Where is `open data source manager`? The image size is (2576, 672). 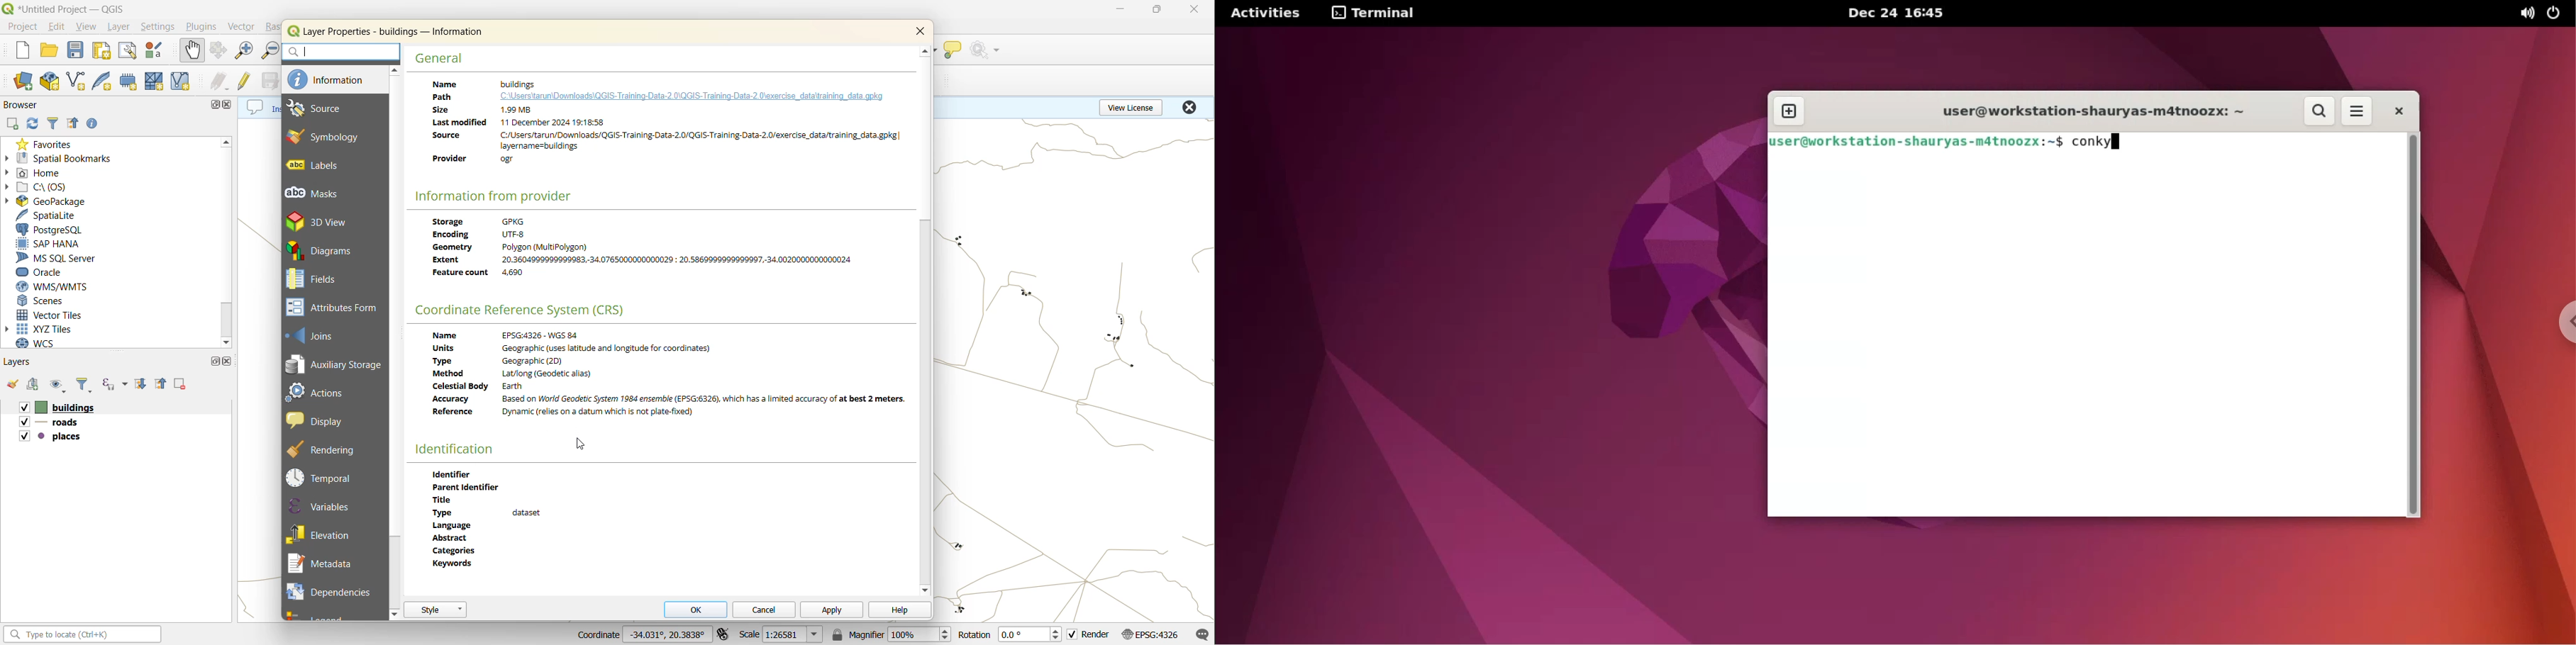 open data source manager is located at coordinates (25, 80).